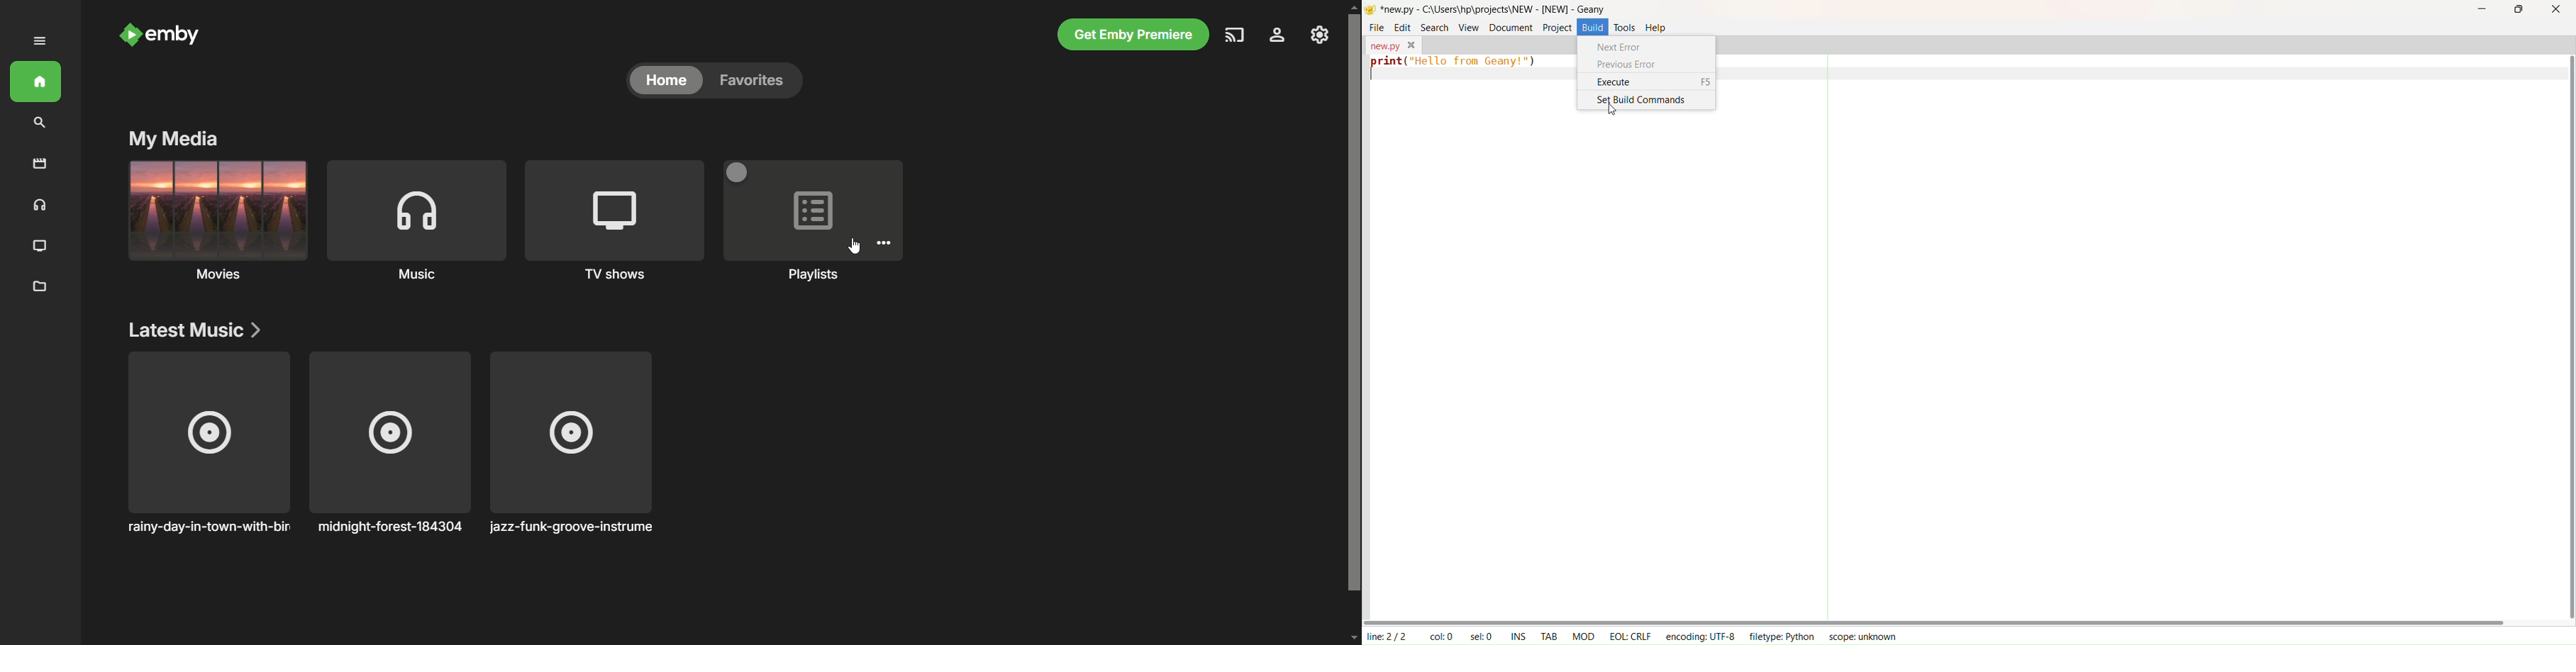 The height and width of the screenshot is (672, 2576). I want to click on project, so click(1556, 27).